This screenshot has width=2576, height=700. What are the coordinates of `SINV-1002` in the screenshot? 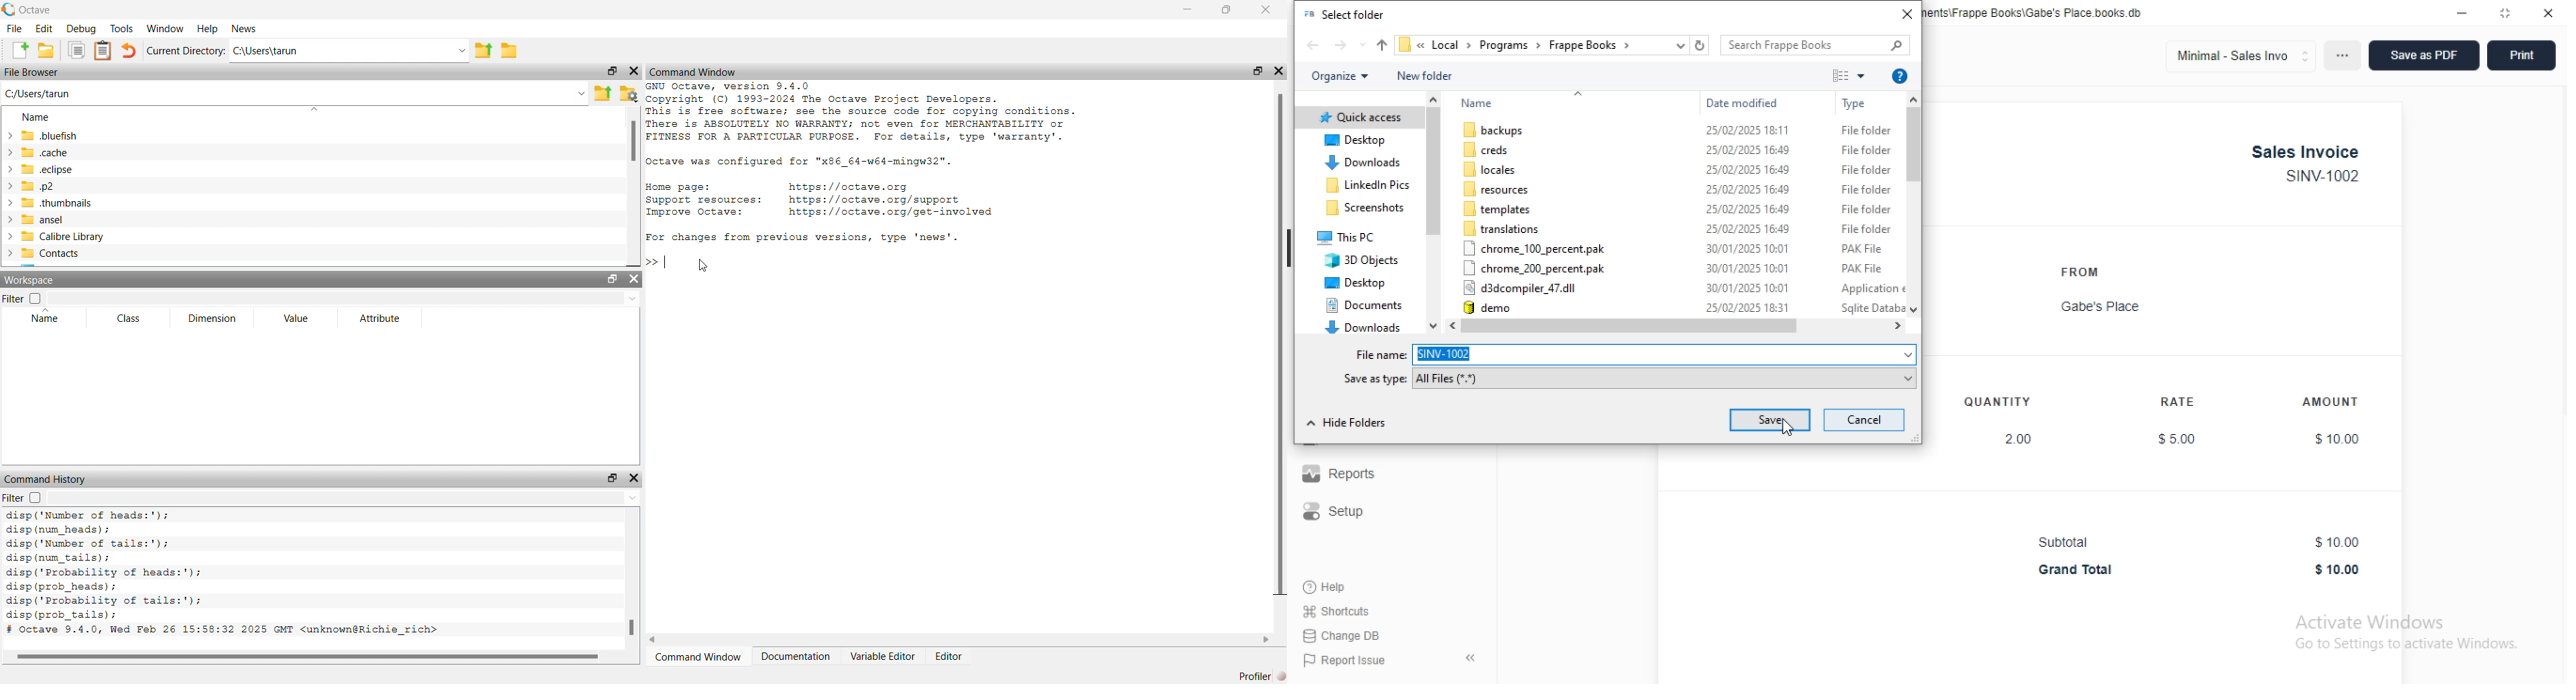 It's located at (1666, 354).